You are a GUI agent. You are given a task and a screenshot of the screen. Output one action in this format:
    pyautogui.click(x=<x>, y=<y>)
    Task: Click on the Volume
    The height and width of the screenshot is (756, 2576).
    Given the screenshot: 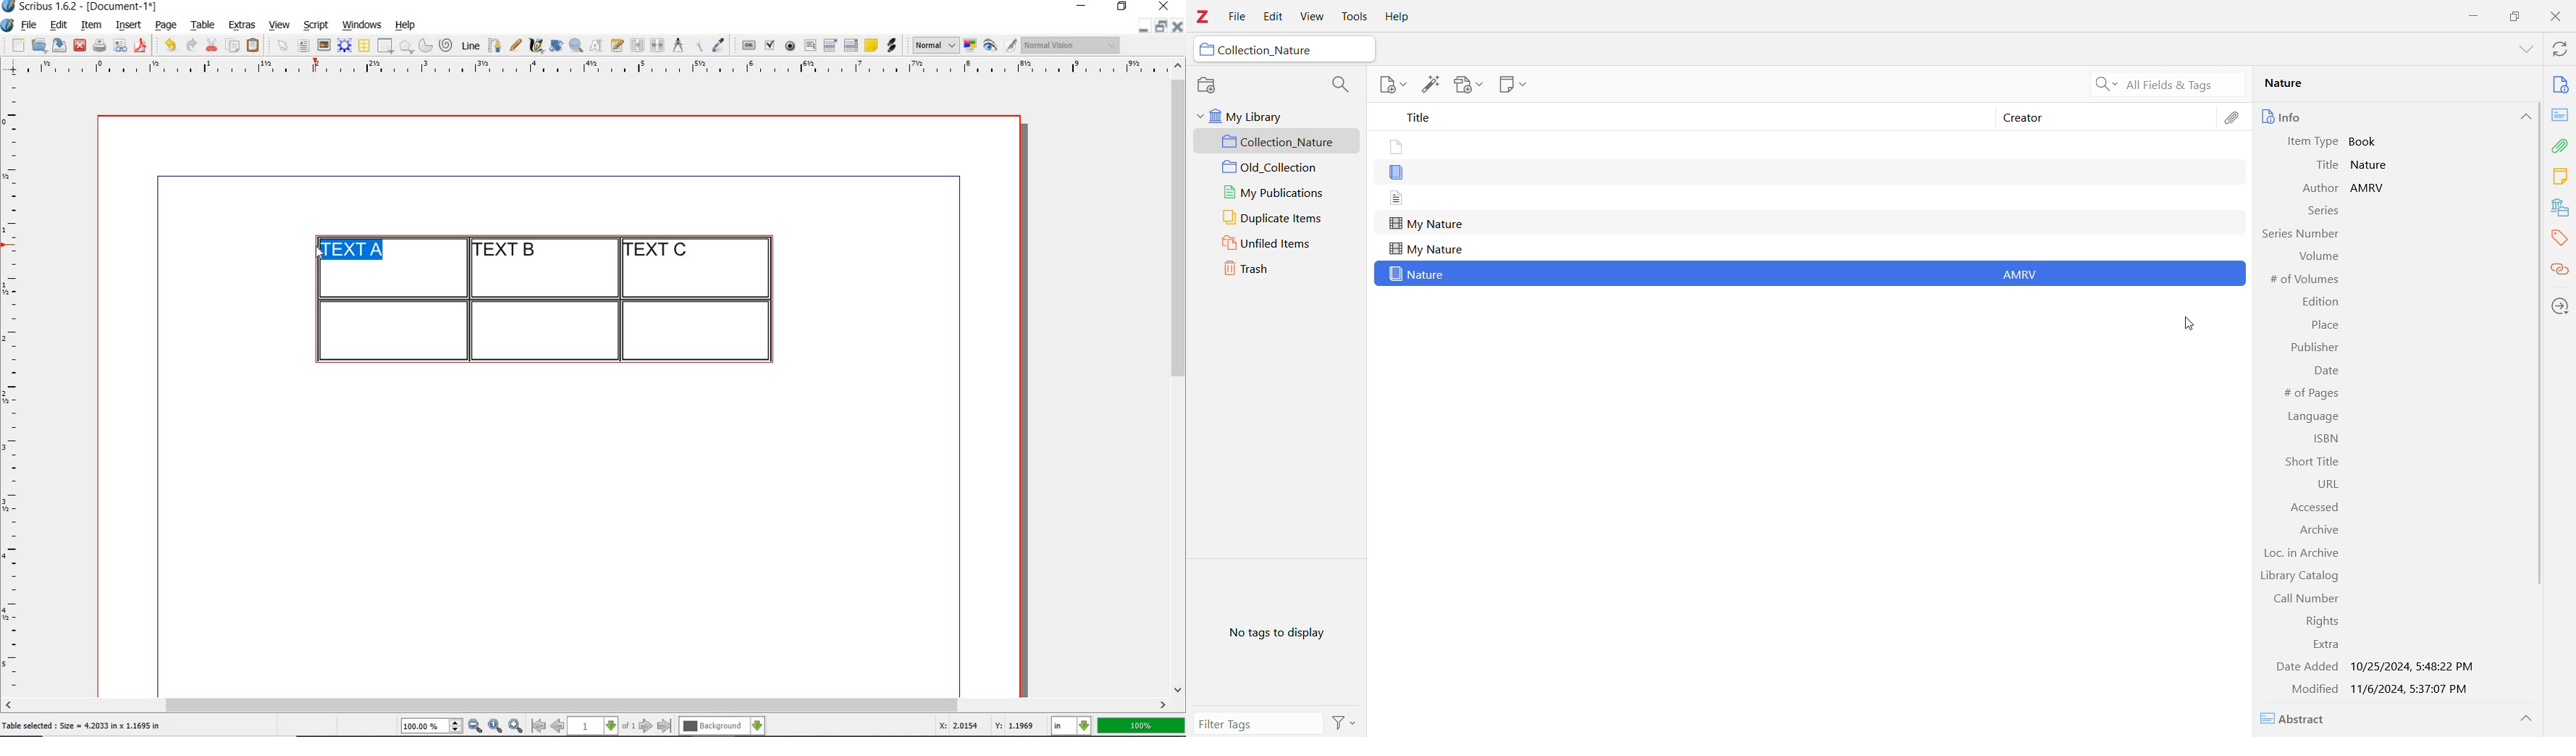 What is the action you would take?
    pyautogui.click(x=2317, y=256)
    